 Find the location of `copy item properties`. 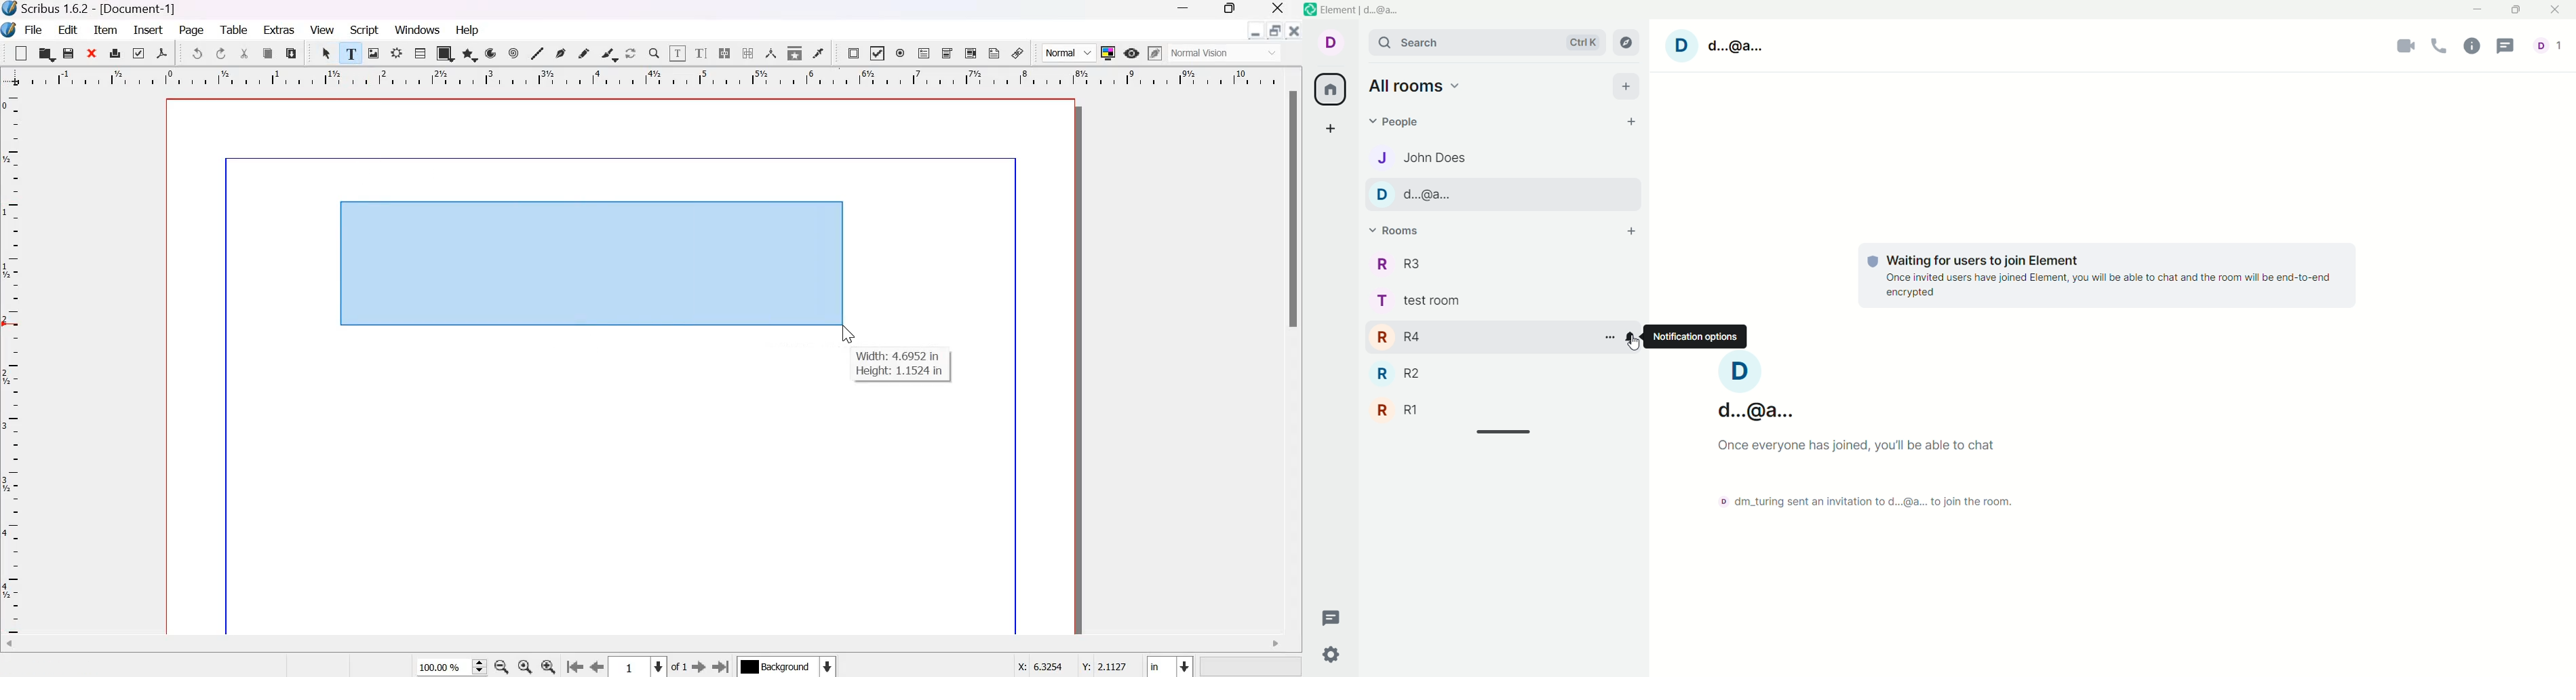

copy item properties is located at coordinates (795, 52).